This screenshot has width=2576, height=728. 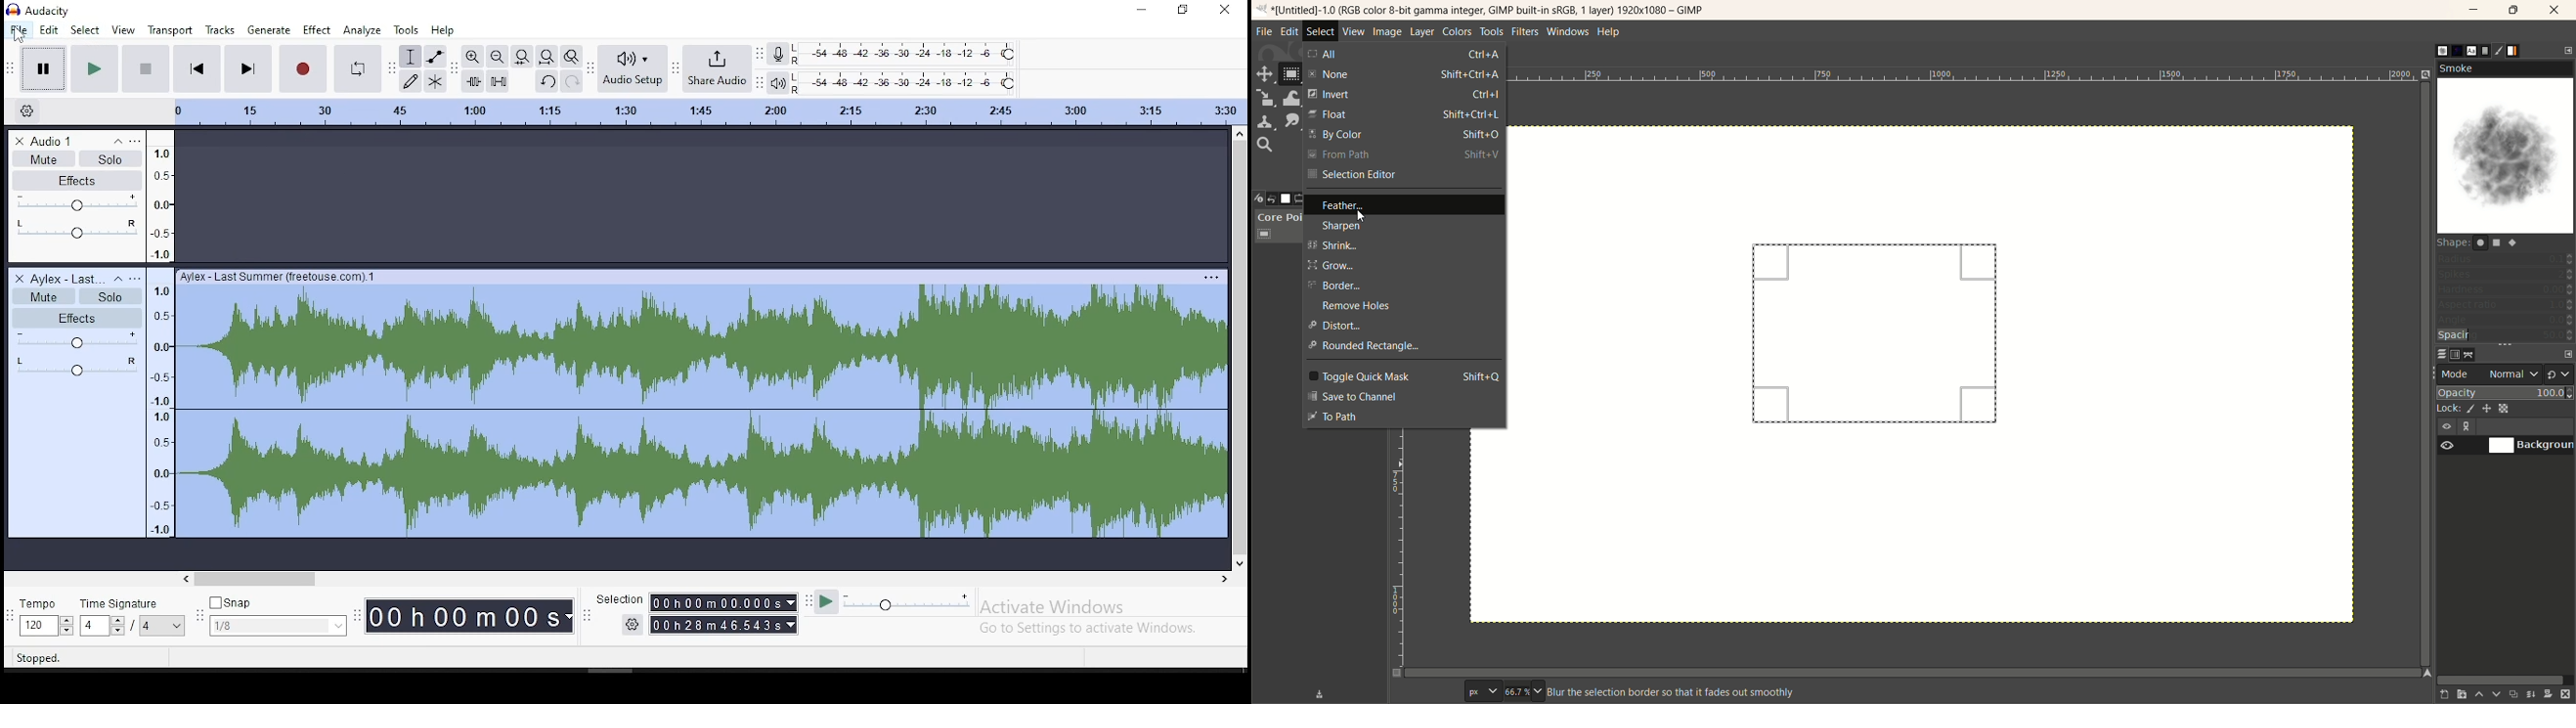 What do you see at coordinates (78, 339) in the screenshot?
I see `volume` at bounding box center [78, 339].